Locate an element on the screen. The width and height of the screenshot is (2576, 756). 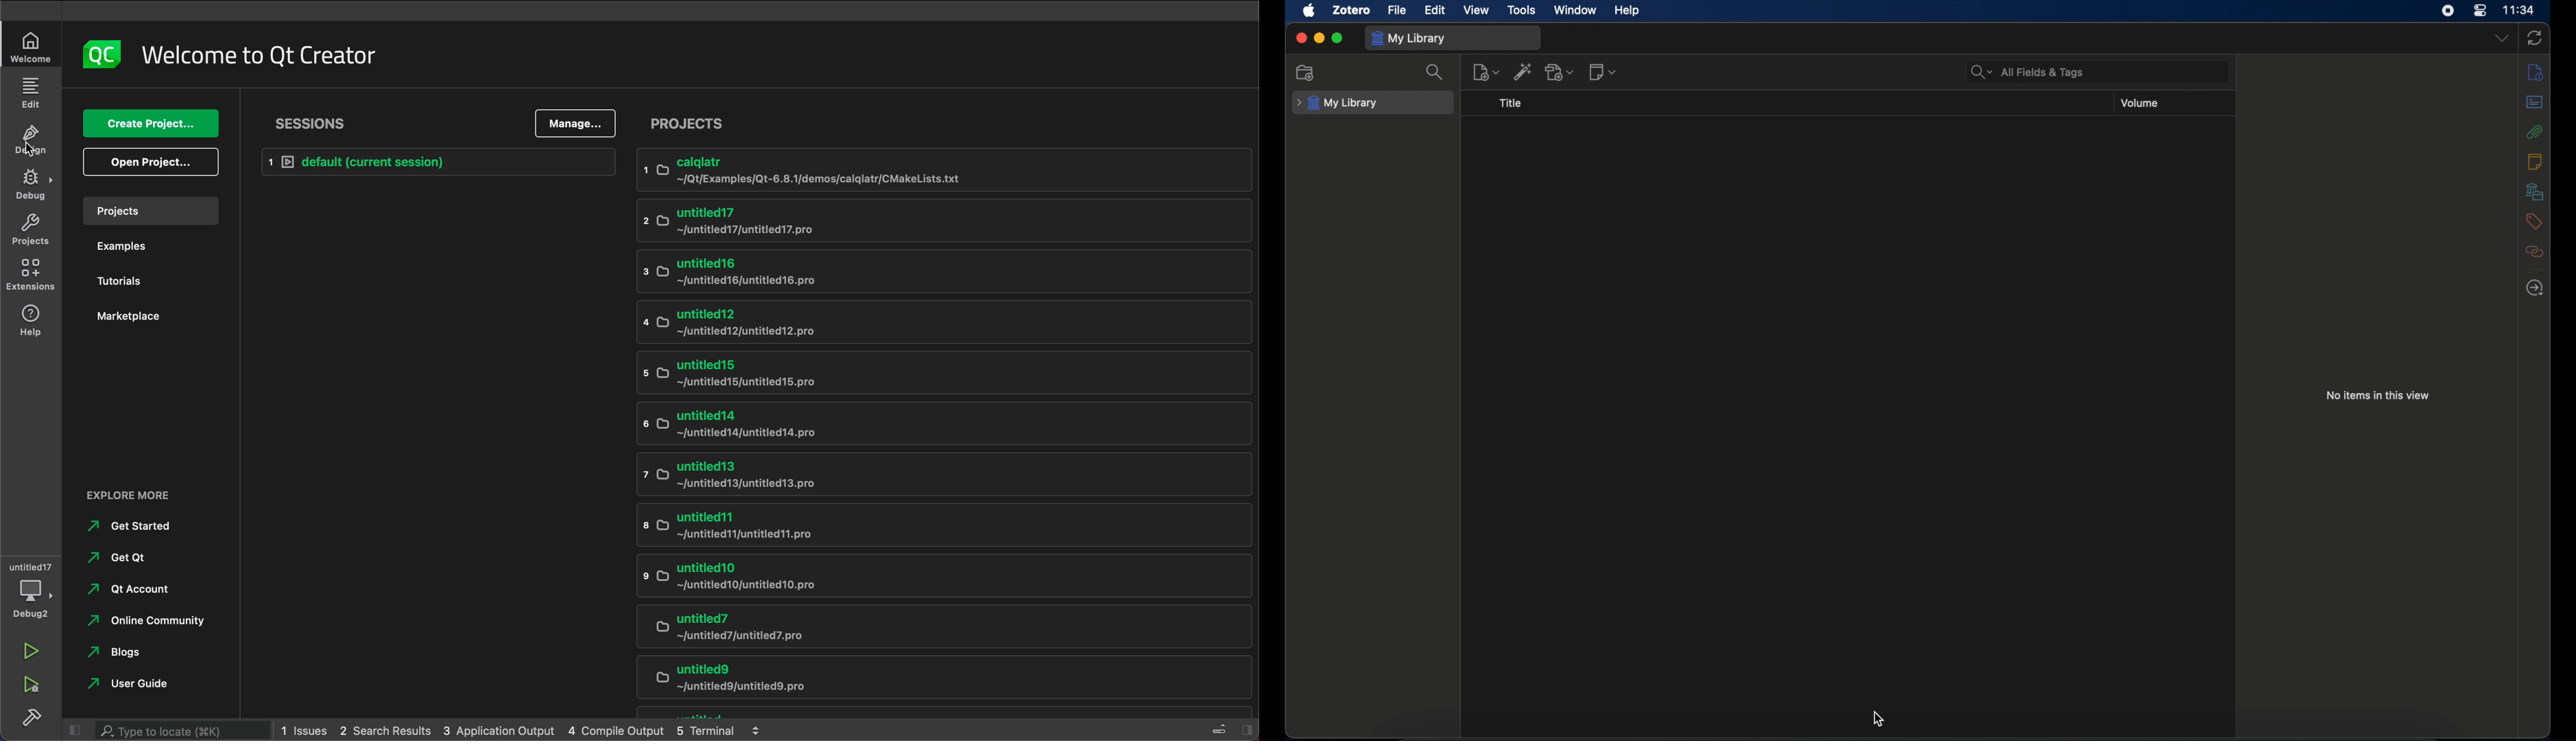
tutorials is located at coordinates (152, 282).